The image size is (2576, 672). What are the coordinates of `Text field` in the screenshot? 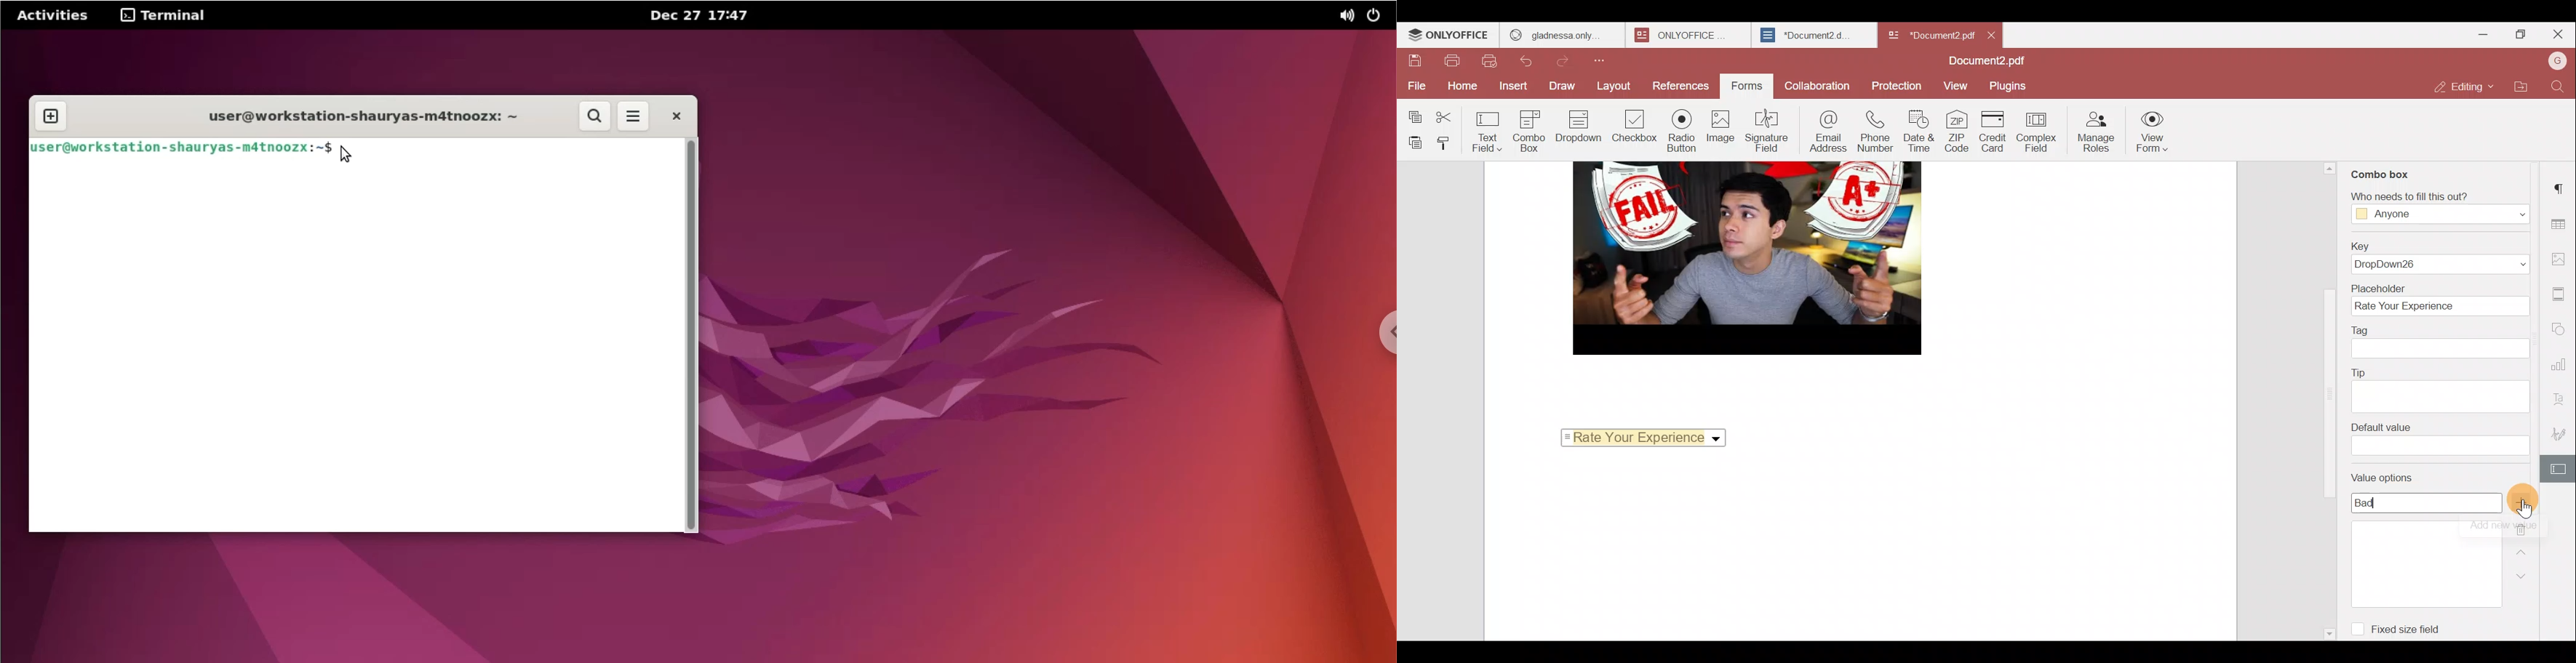 It's located at (1491, 133).